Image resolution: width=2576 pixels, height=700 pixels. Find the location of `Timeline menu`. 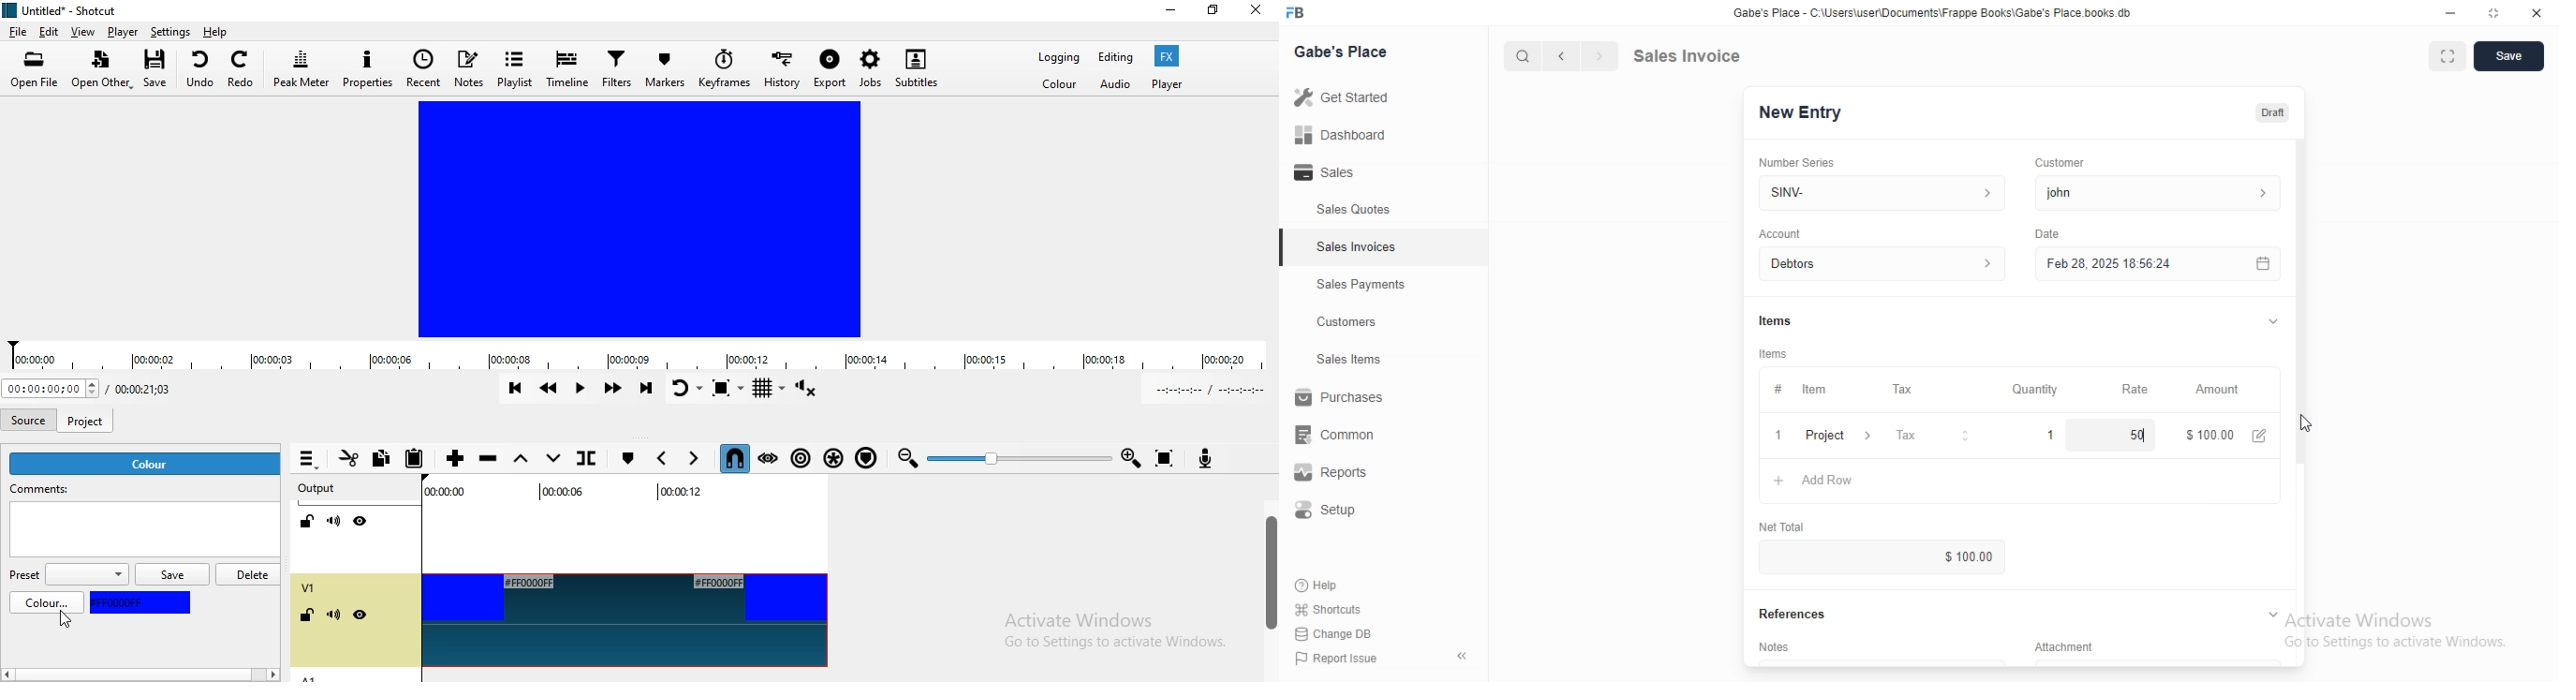

Timeline menu is located at coordinates (308, 460).